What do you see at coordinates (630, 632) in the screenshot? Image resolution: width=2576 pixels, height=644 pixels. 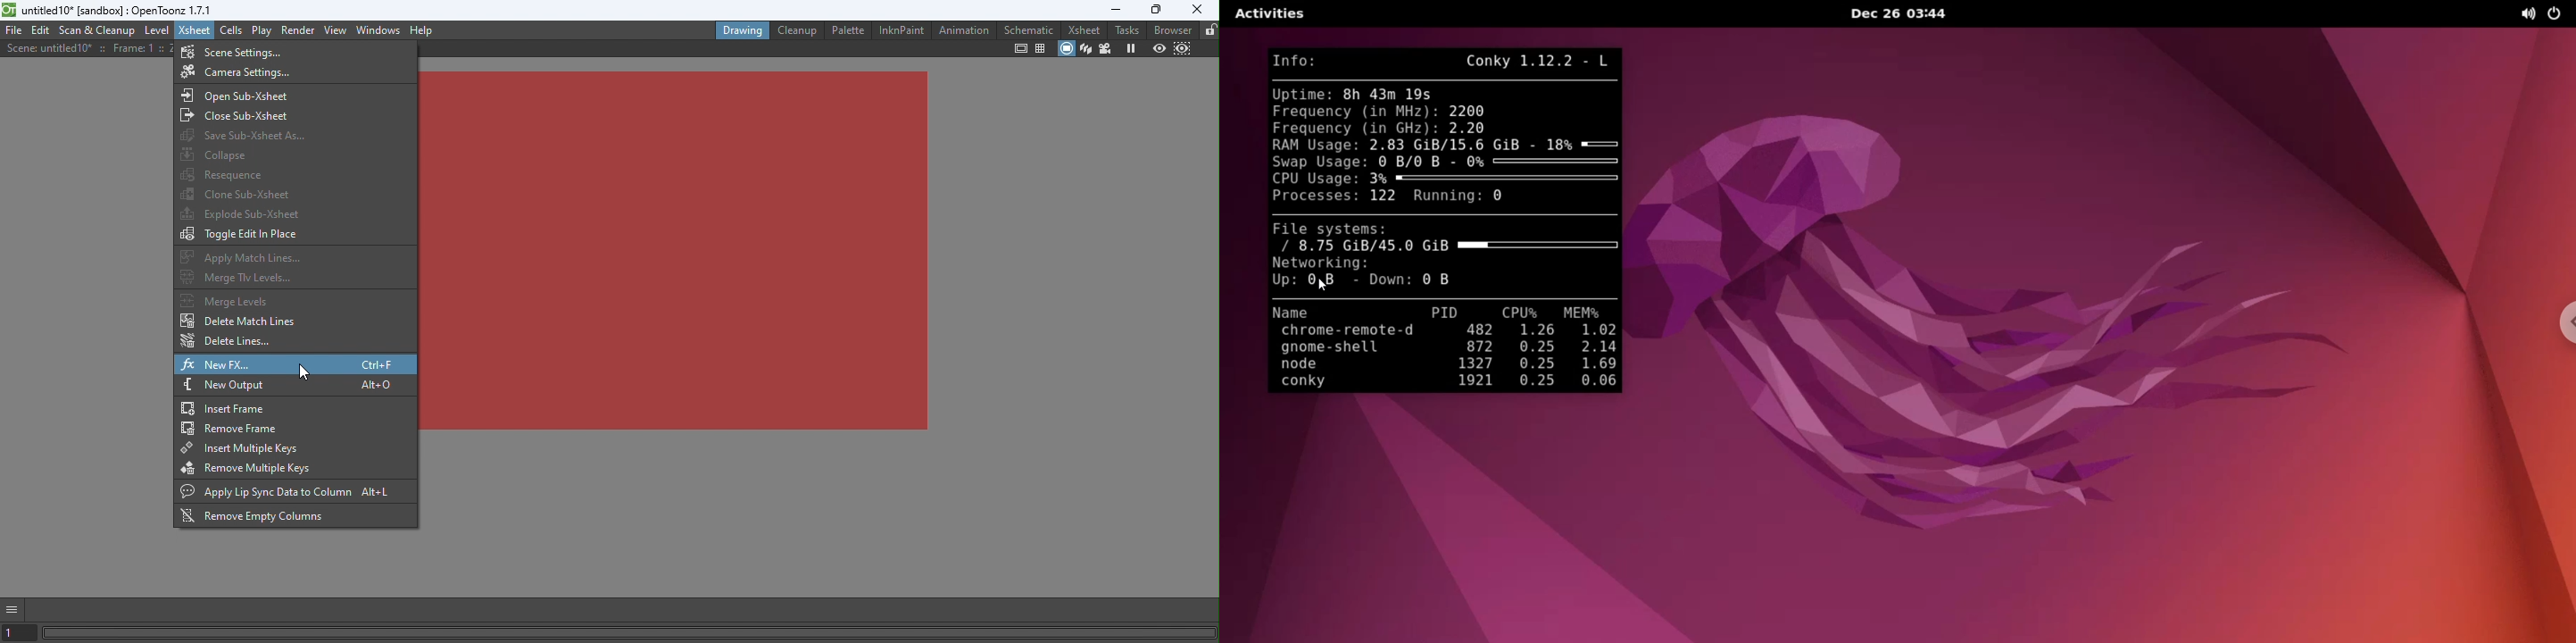 I see `Horizontal scroll bar` at bounding box center [630, 632].